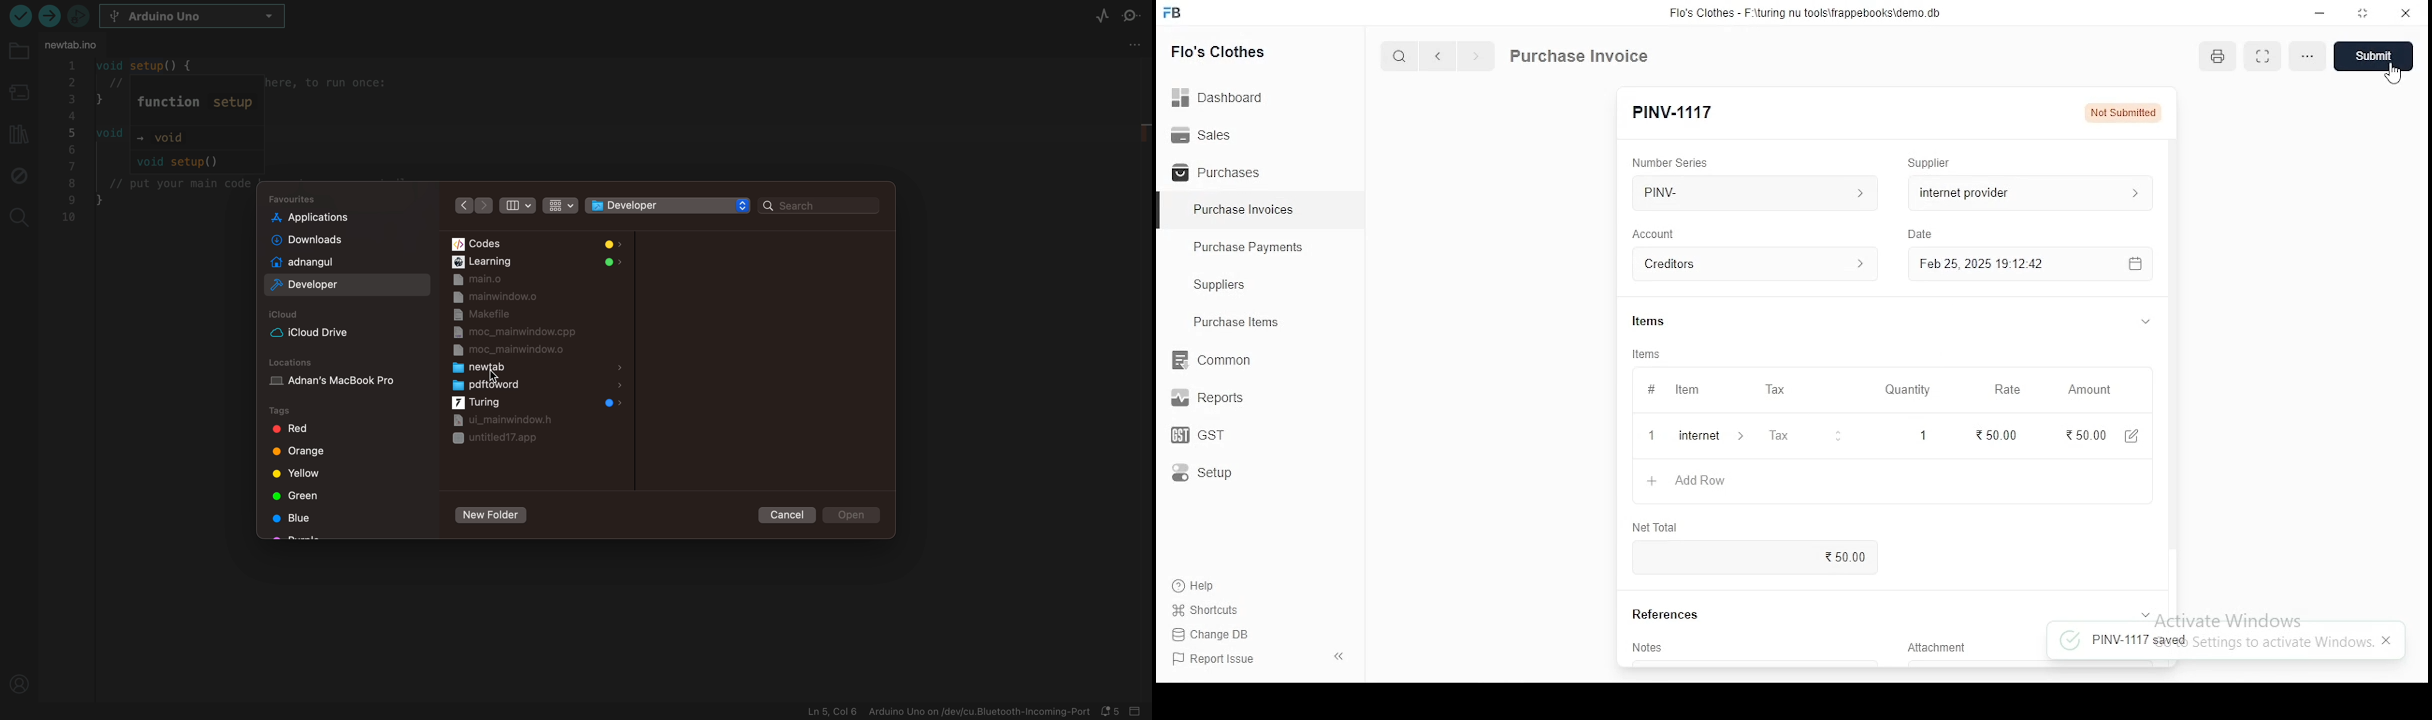 Image resolution: width=2436 pixels, height=728 pixels. What do you see at coordinates (1806, 13) in the screenshot?
I see `flo's clothes - F:\turing nu tools\frappebooks\demo.db` at bounding box center [1806, 13].